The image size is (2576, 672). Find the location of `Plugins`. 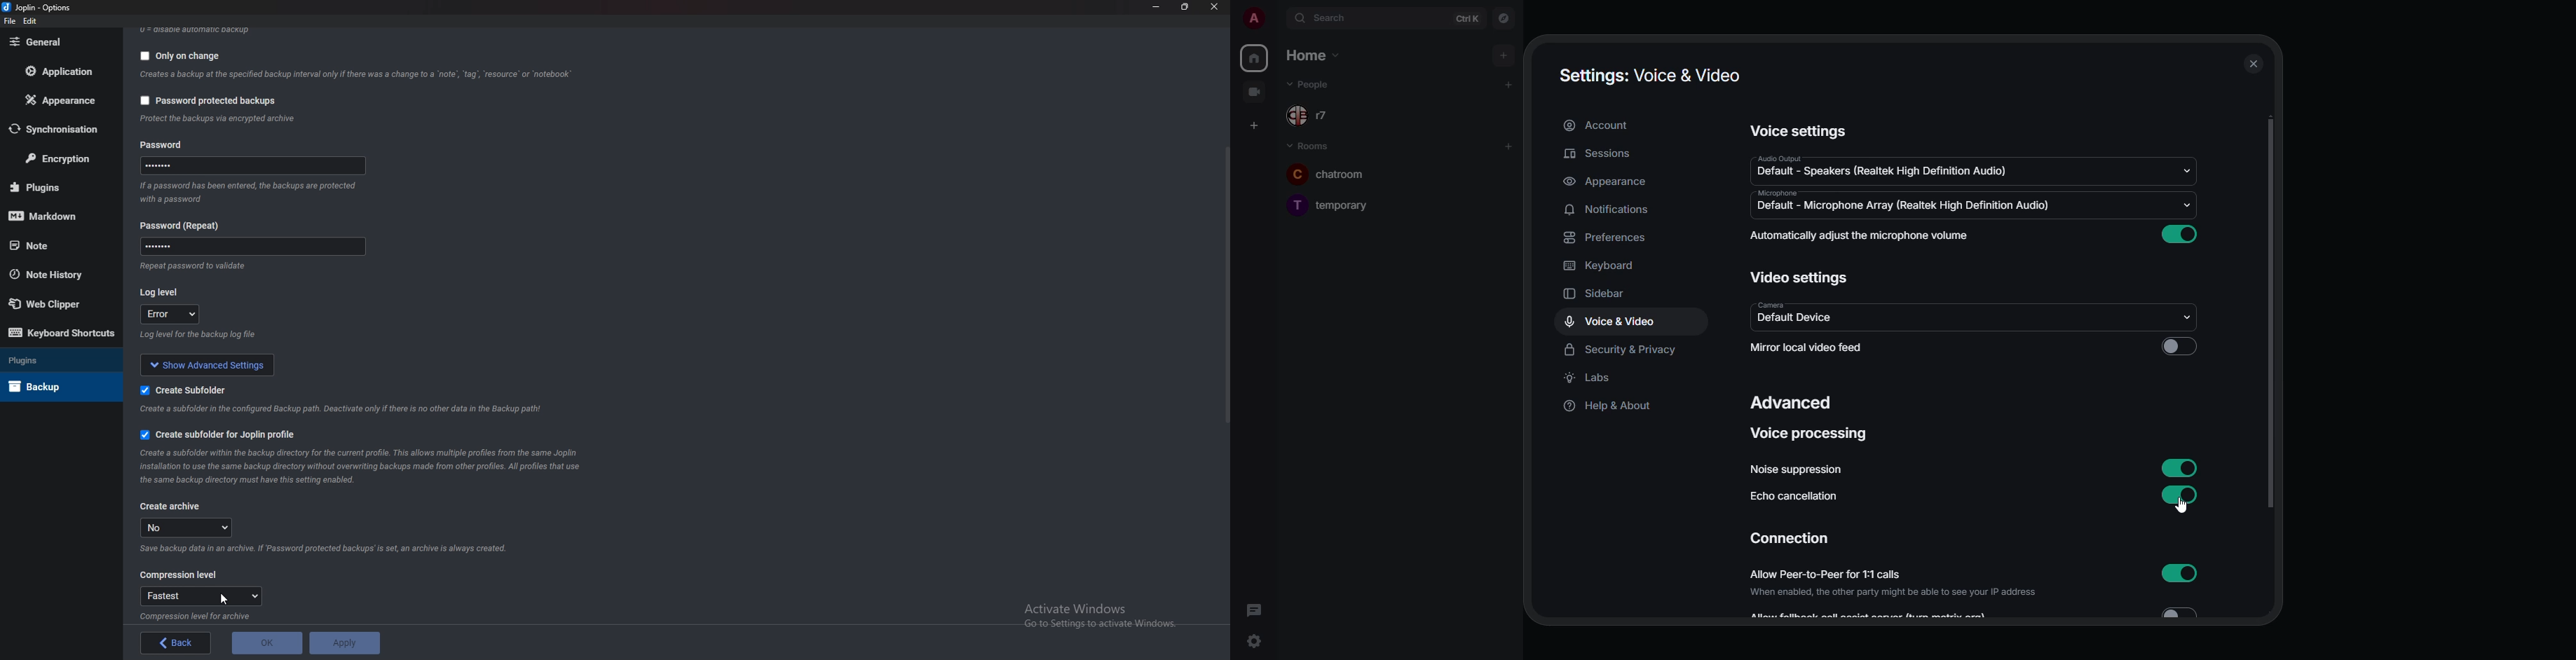

Plugins is located at coordinates (49, 359).